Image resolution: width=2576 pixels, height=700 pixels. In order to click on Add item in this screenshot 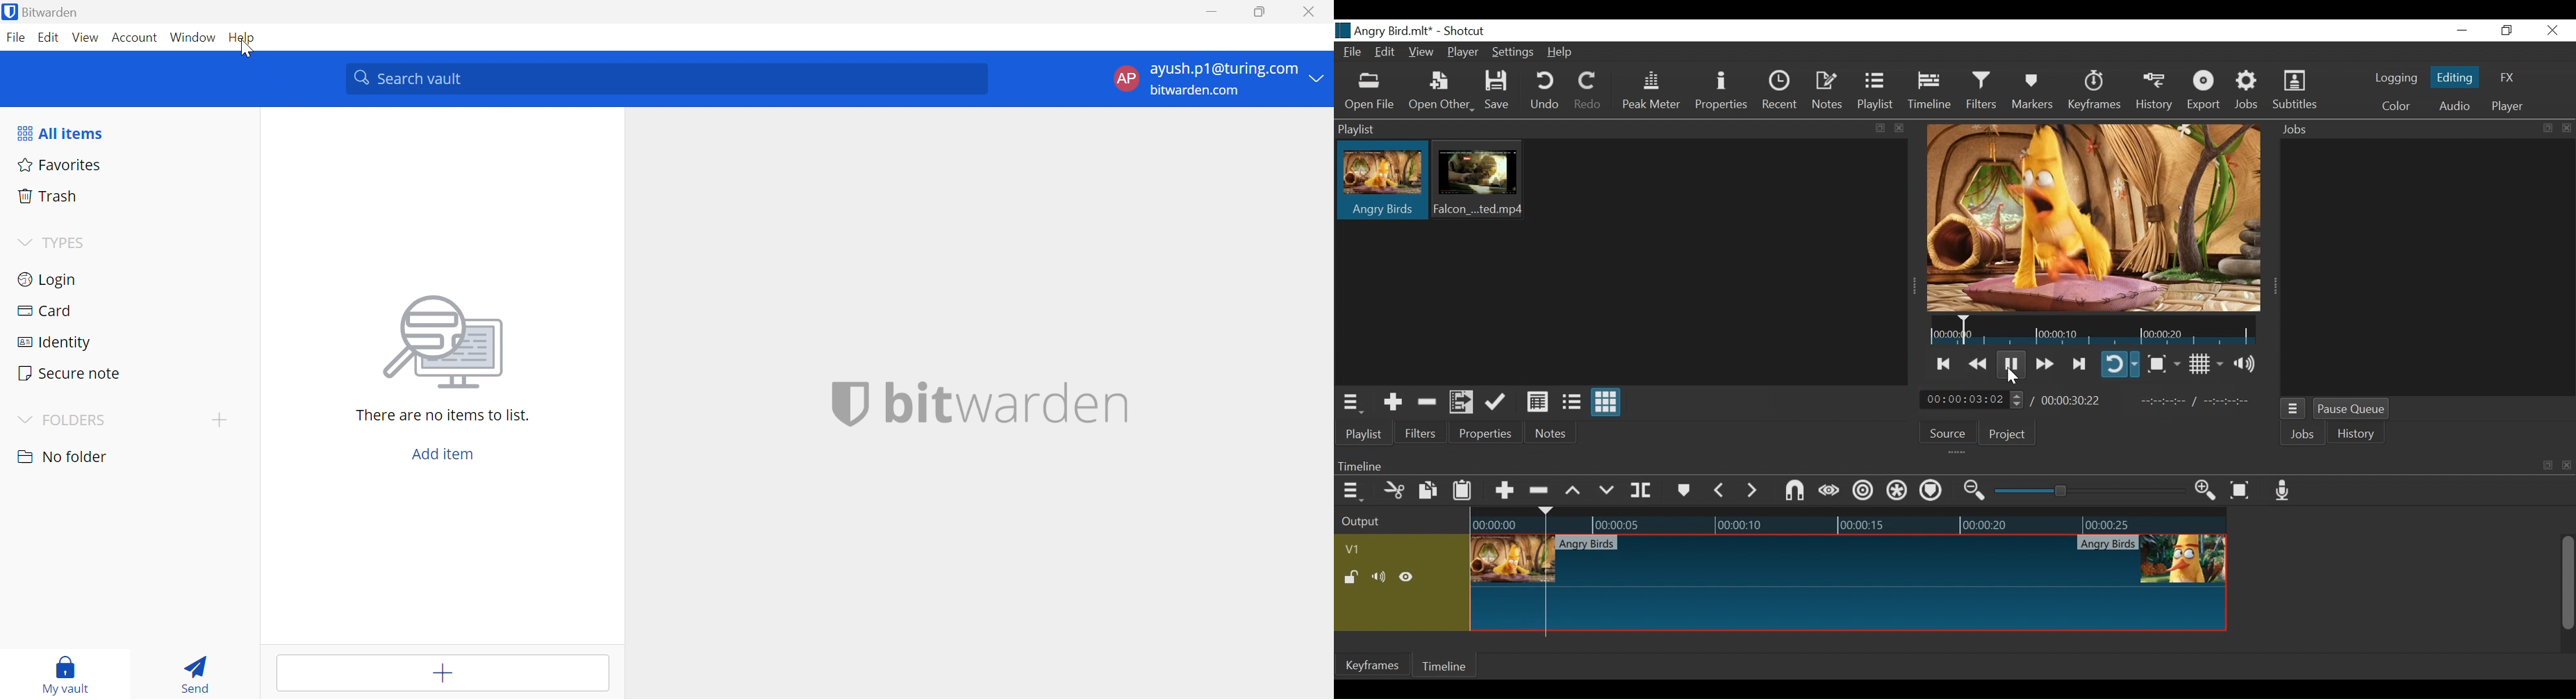, I will do `click(444, 674)`.